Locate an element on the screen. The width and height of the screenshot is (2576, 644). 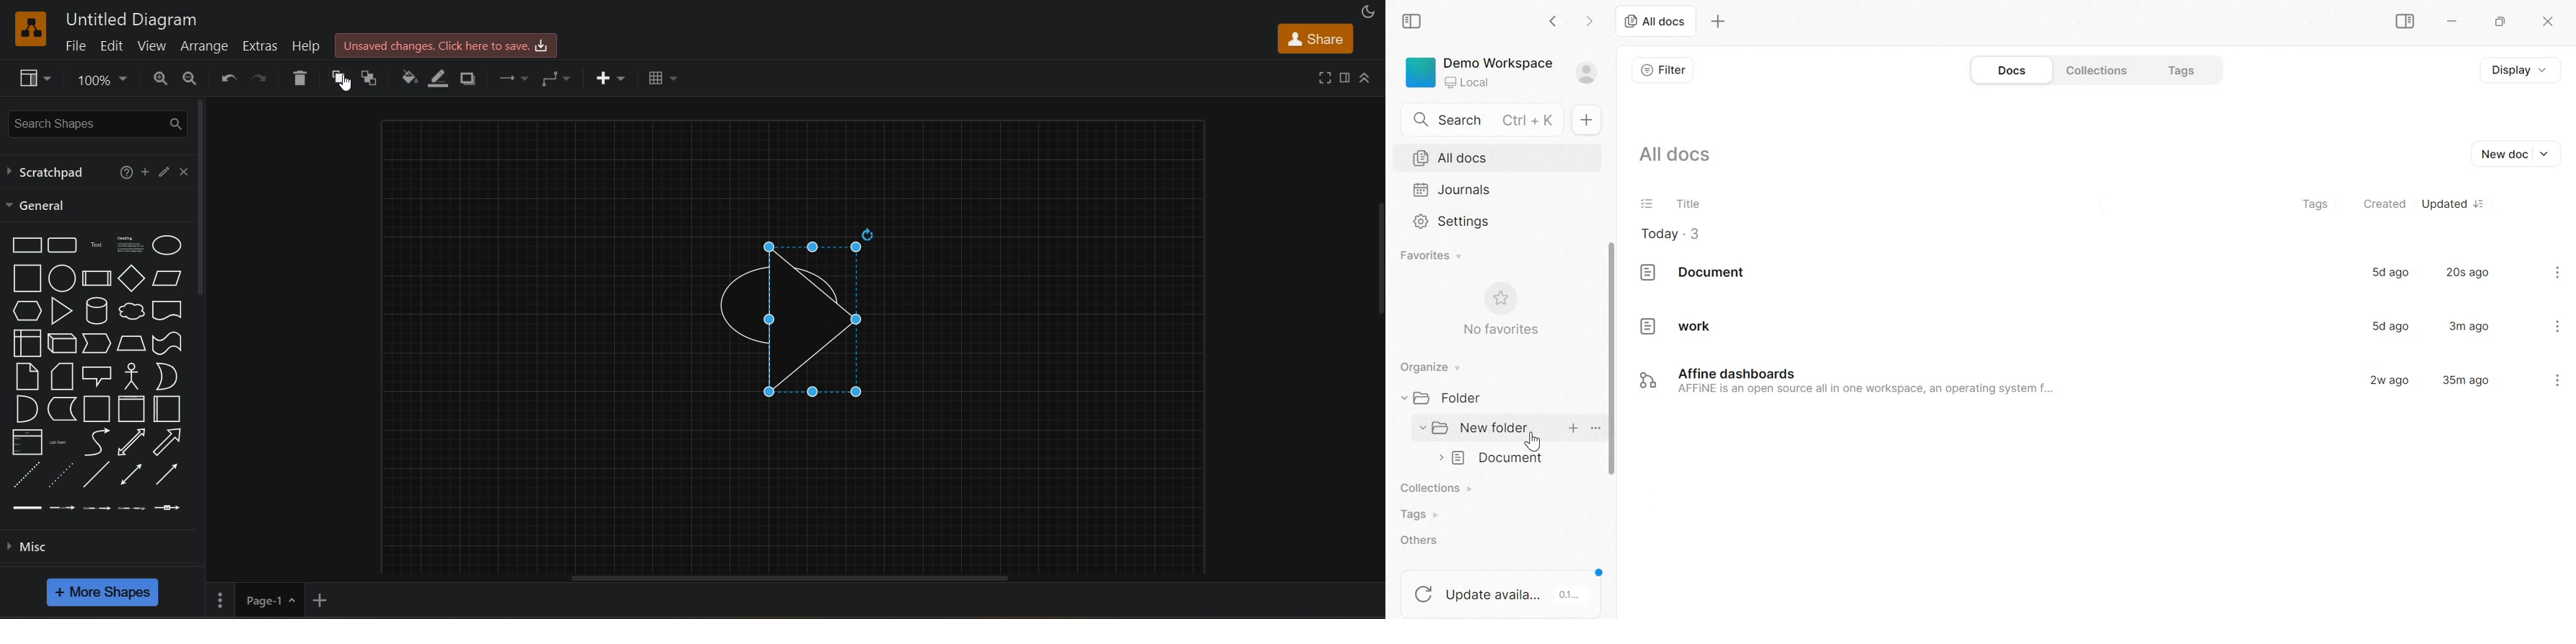
file is located at coordinates (79, 46).